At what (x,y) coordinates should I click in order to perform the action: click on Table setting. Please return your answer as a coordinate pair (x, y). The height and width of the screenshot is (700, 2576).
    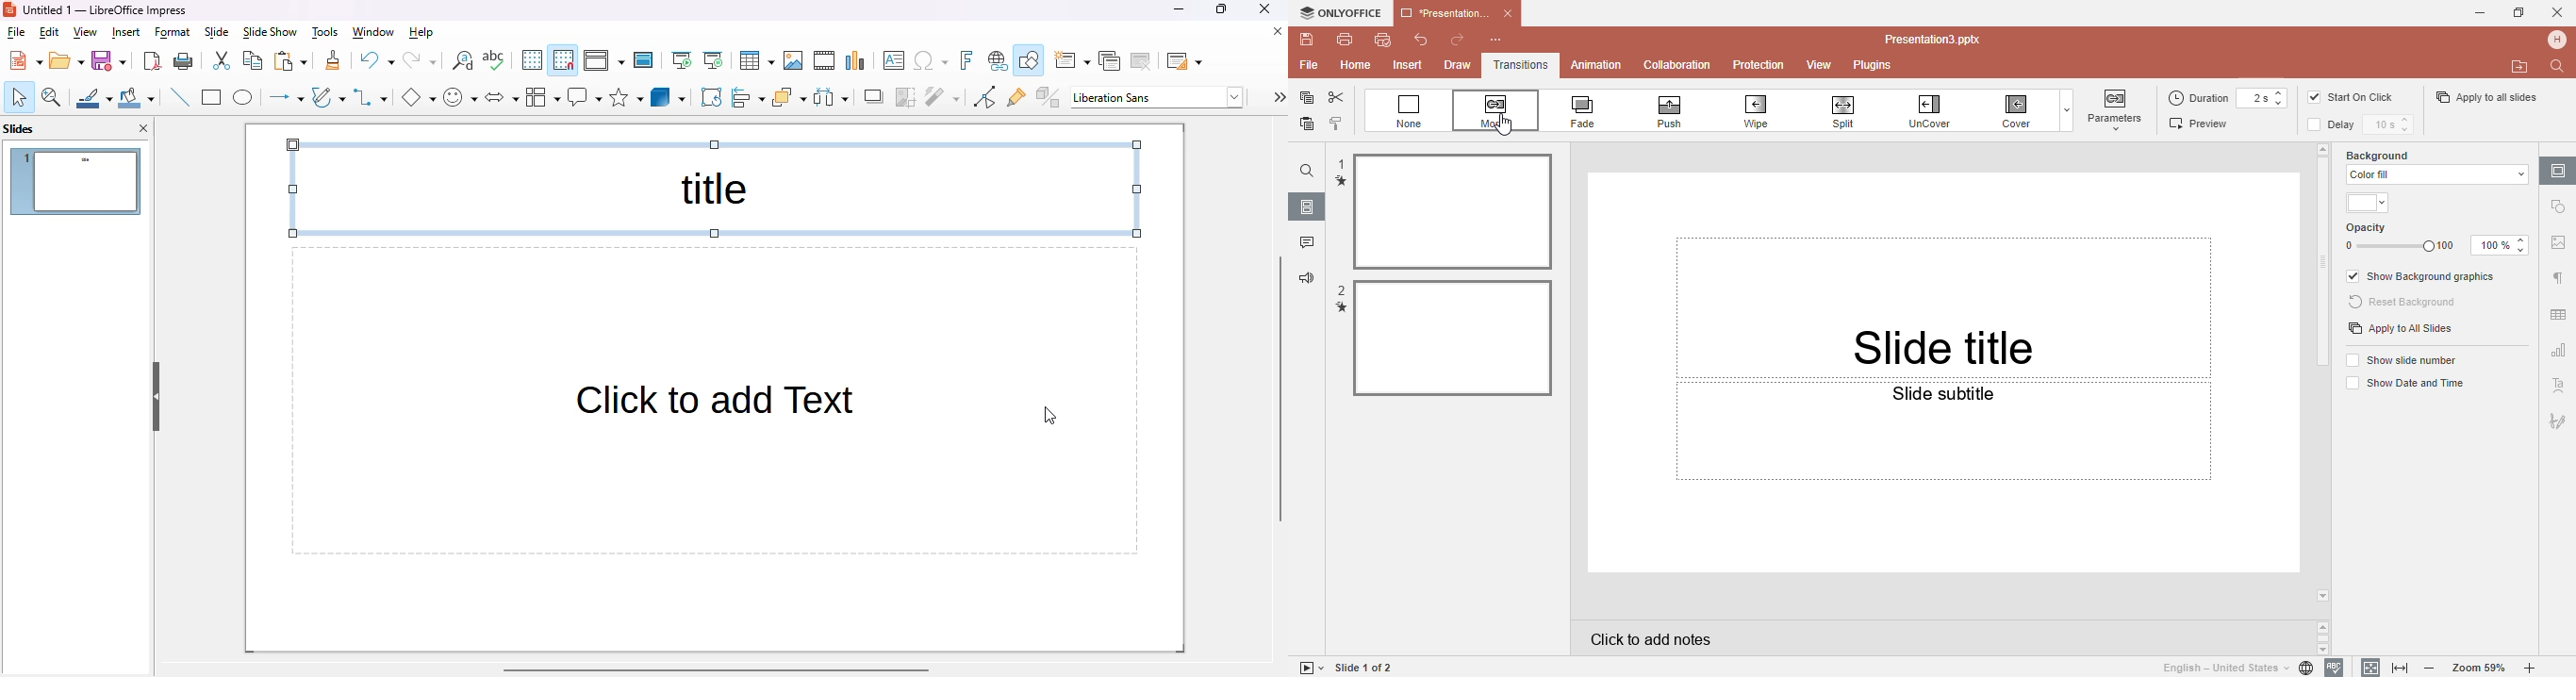
    Looking at the image, I should click on (2559, 311).